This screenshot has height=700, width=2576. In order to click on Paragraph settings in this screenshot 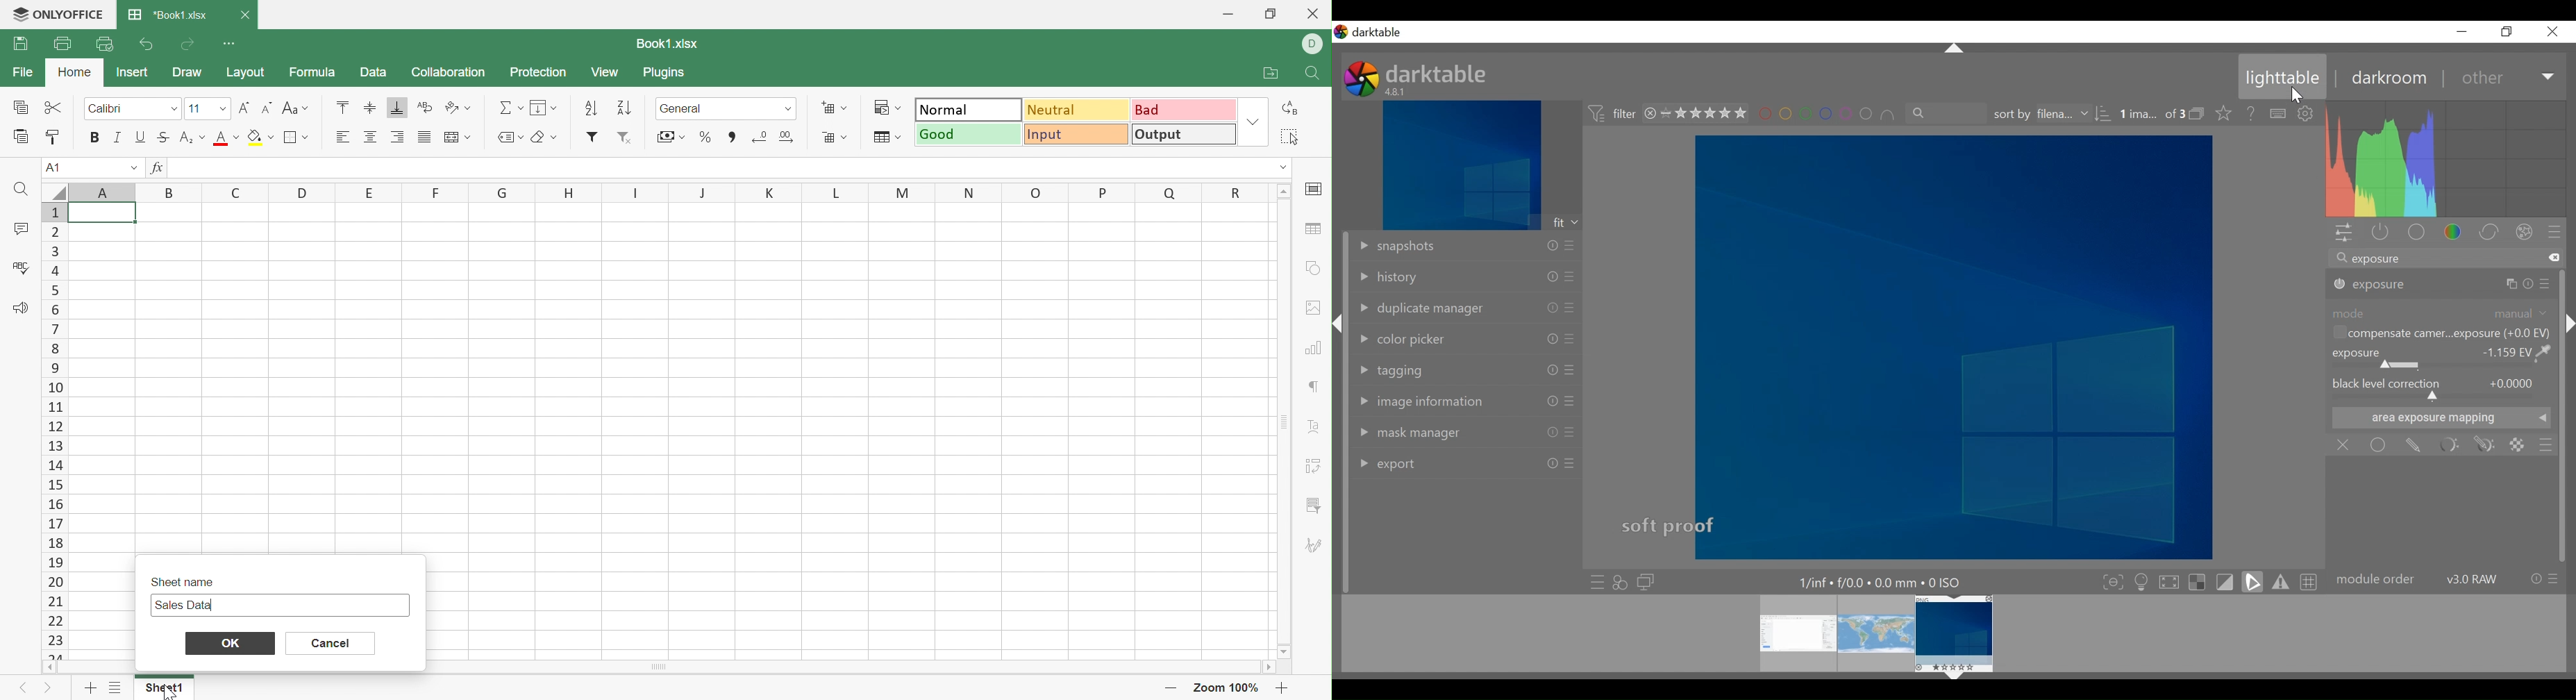, I will do `click(1313, 385)`.